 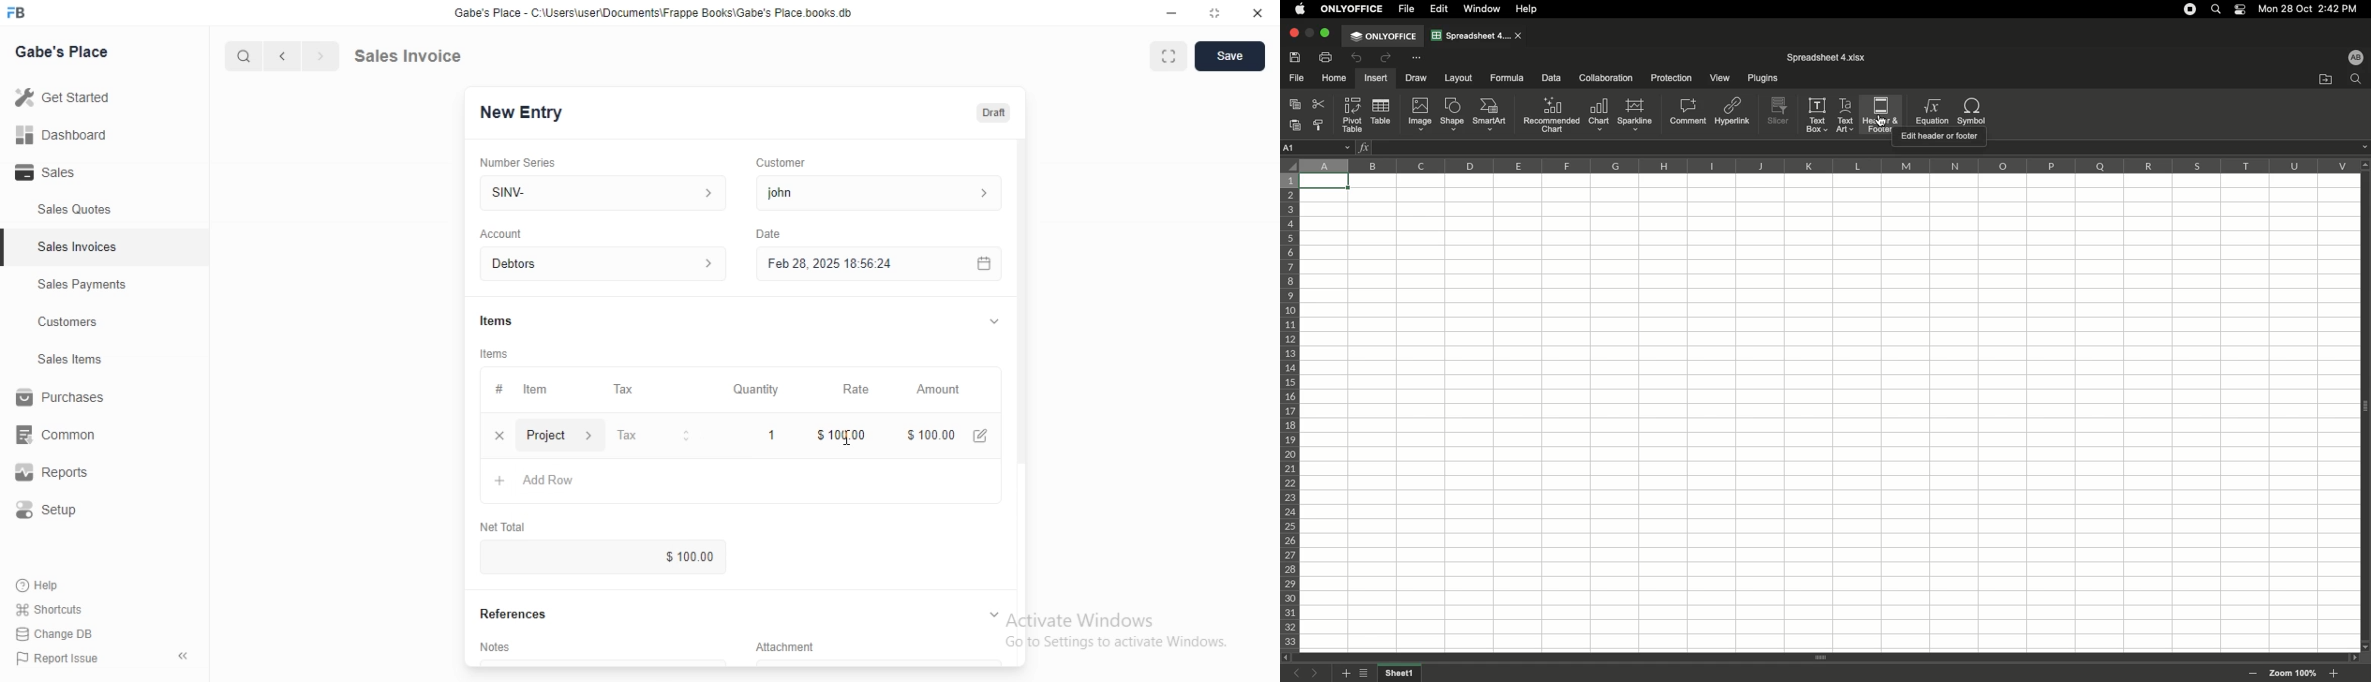 What do you see at coordinates (57, 584) in the screenshot?
I see `Help` at bounding box center [57, 584].